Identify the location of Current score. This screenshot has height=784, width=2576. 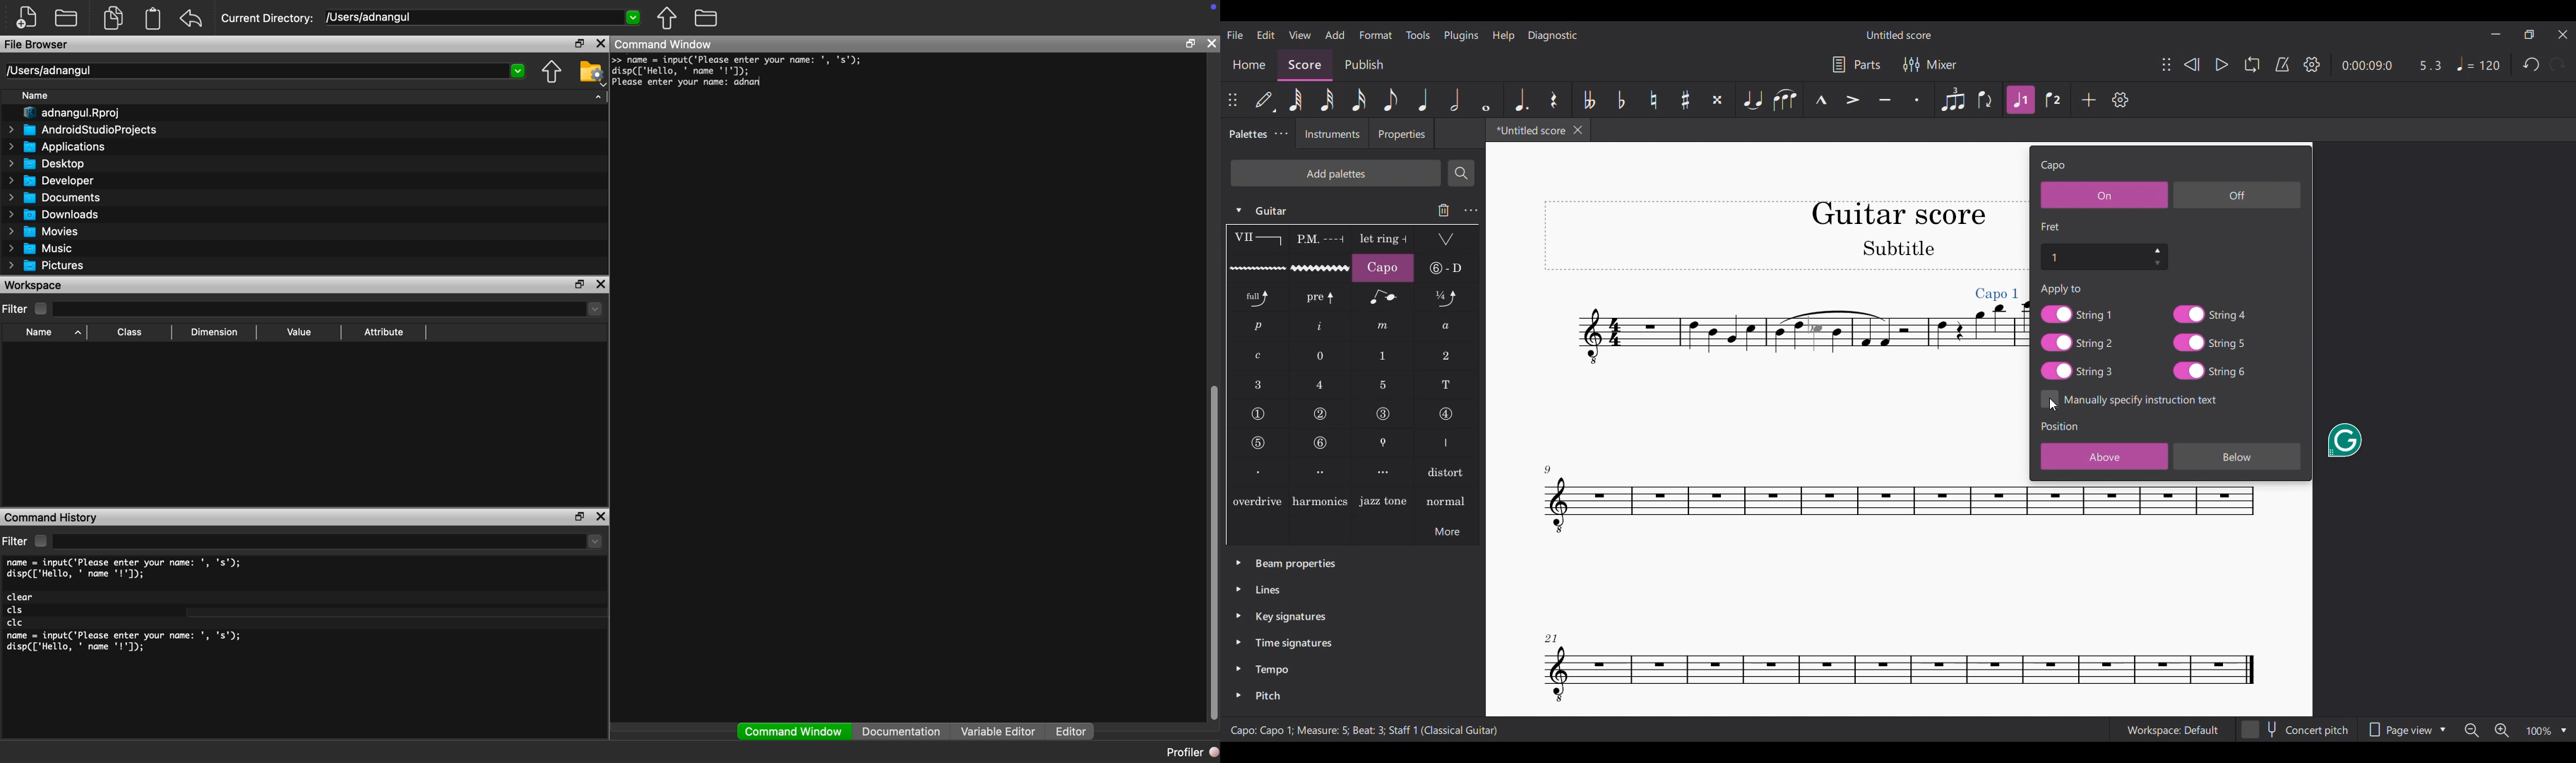
(1727, 430).